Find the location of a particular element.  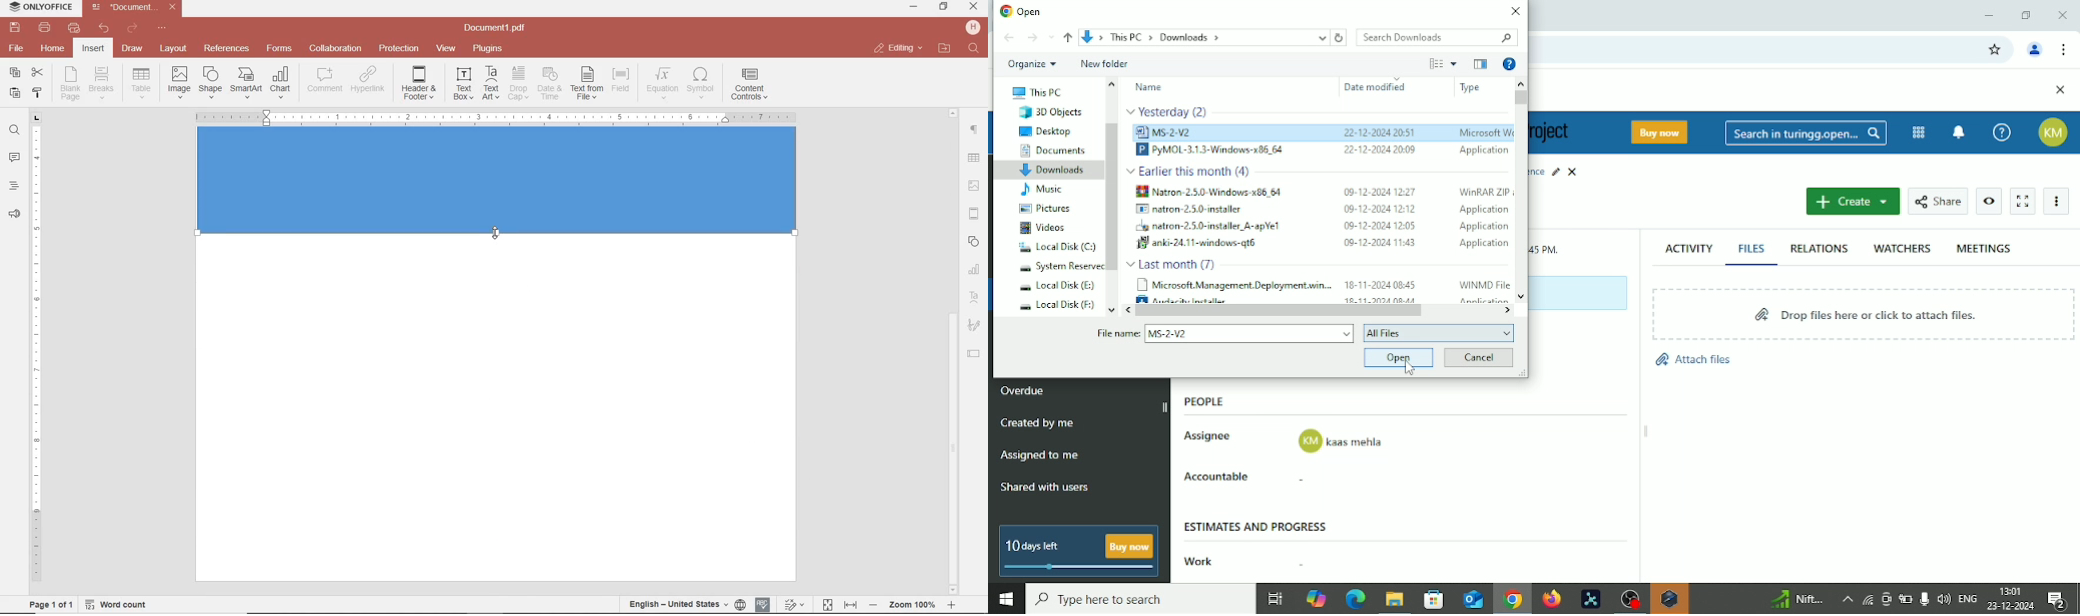

INSERT TEXT BOX is located at coordinates (463, 83).